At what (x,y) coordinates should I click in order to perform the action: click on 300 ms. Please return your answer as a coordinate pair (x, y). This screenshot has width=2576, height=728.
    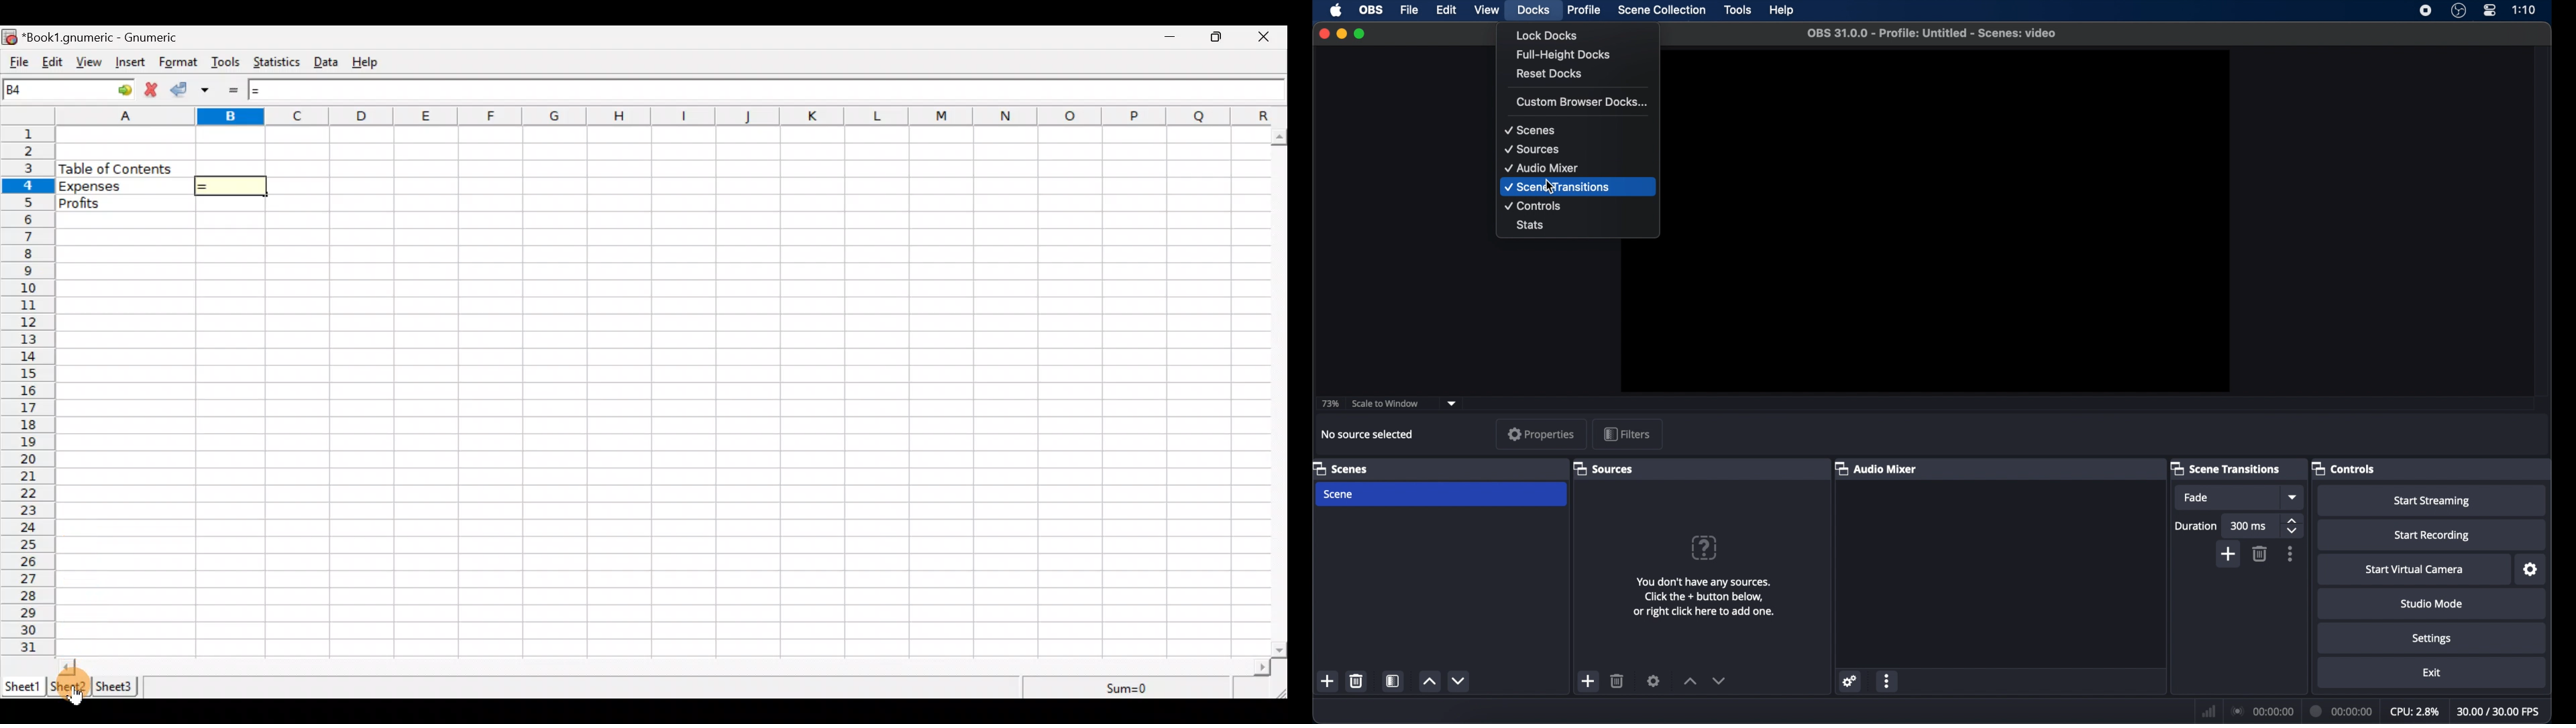
    Looking at the image, I should click on (2249, 527).